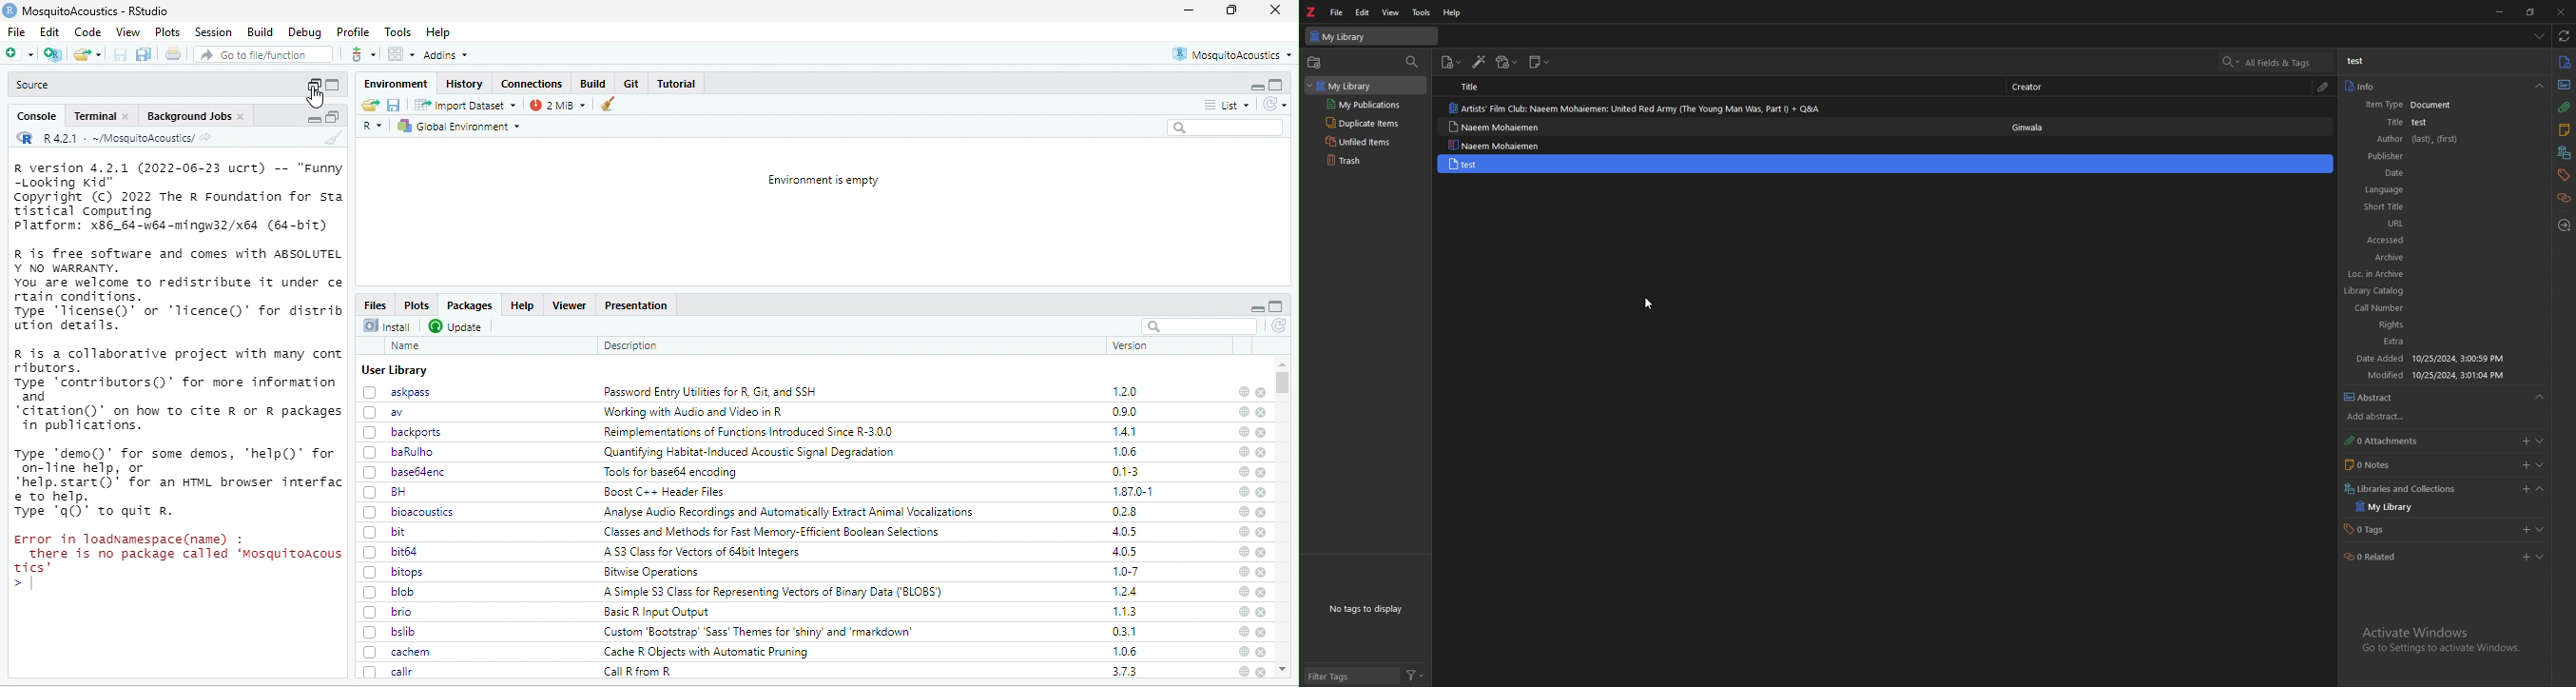 The width and height of the screenshot is (2576, 700). What do you see at coordinates (1261, 392) in the screenshot?
I see `close` at bounding box center [1261, 392].